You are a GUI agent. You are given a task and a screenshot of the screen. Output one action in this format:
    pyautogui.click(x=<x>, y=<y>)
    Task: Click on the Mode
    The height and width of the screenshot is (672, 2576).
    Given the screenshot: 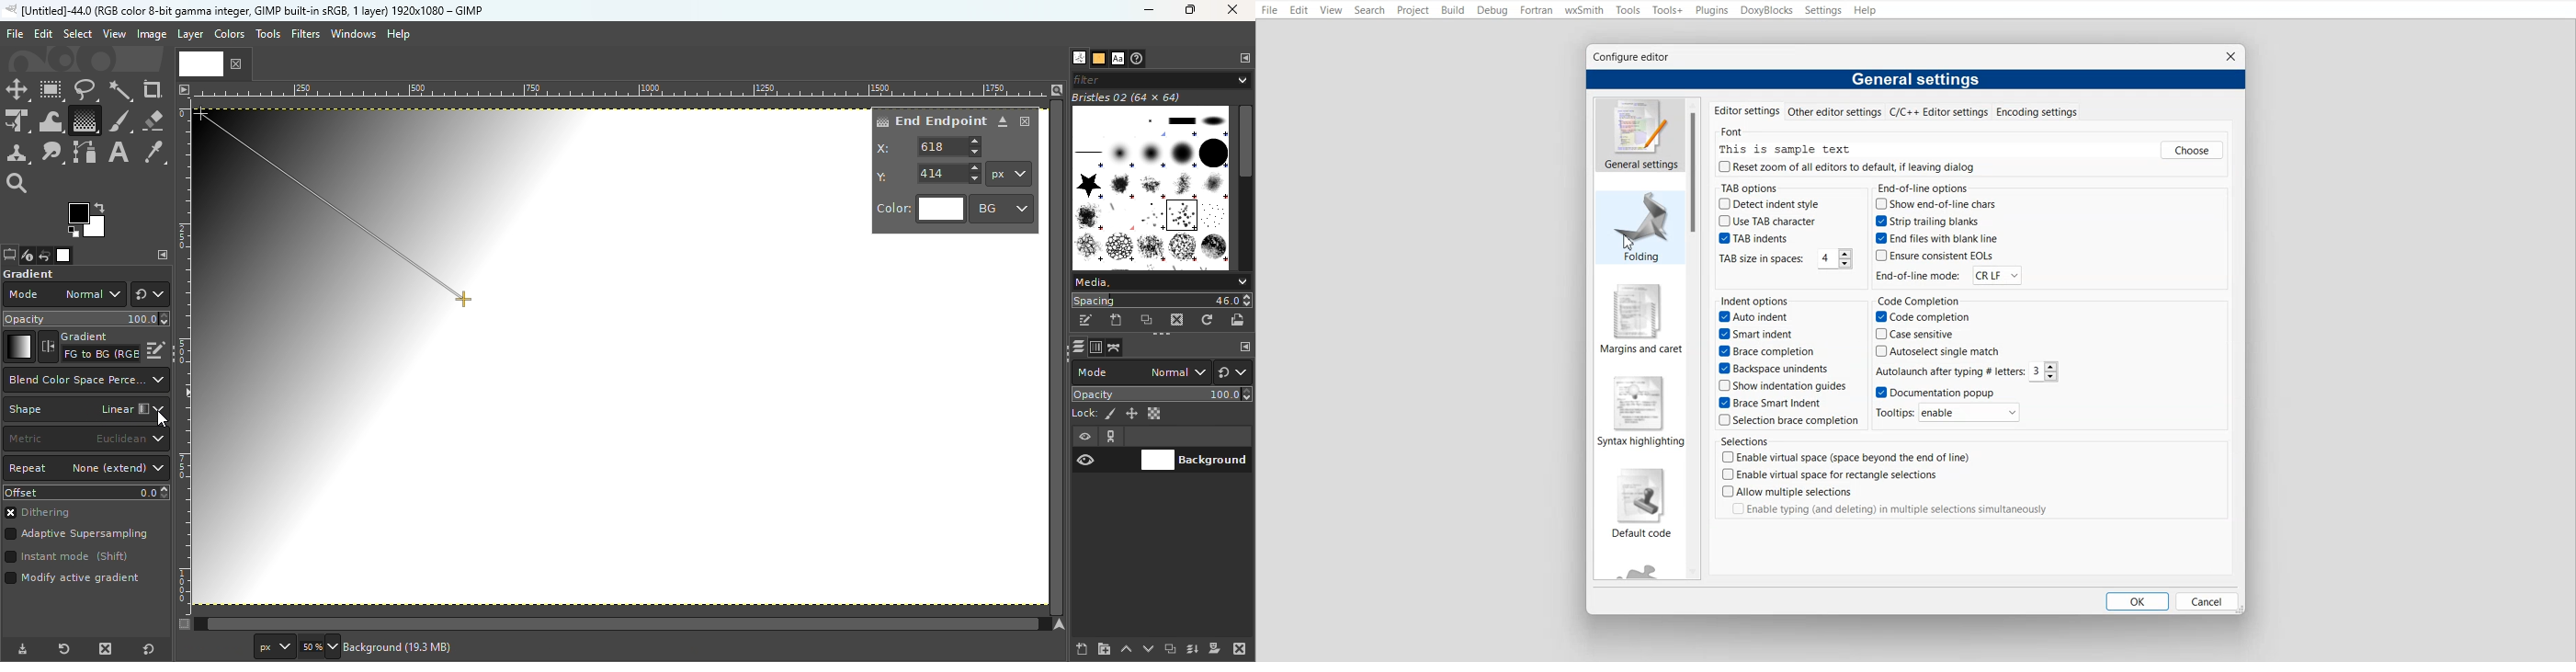 What is the action you would take?
    pyautogui.click(x=1141, y=372)
    